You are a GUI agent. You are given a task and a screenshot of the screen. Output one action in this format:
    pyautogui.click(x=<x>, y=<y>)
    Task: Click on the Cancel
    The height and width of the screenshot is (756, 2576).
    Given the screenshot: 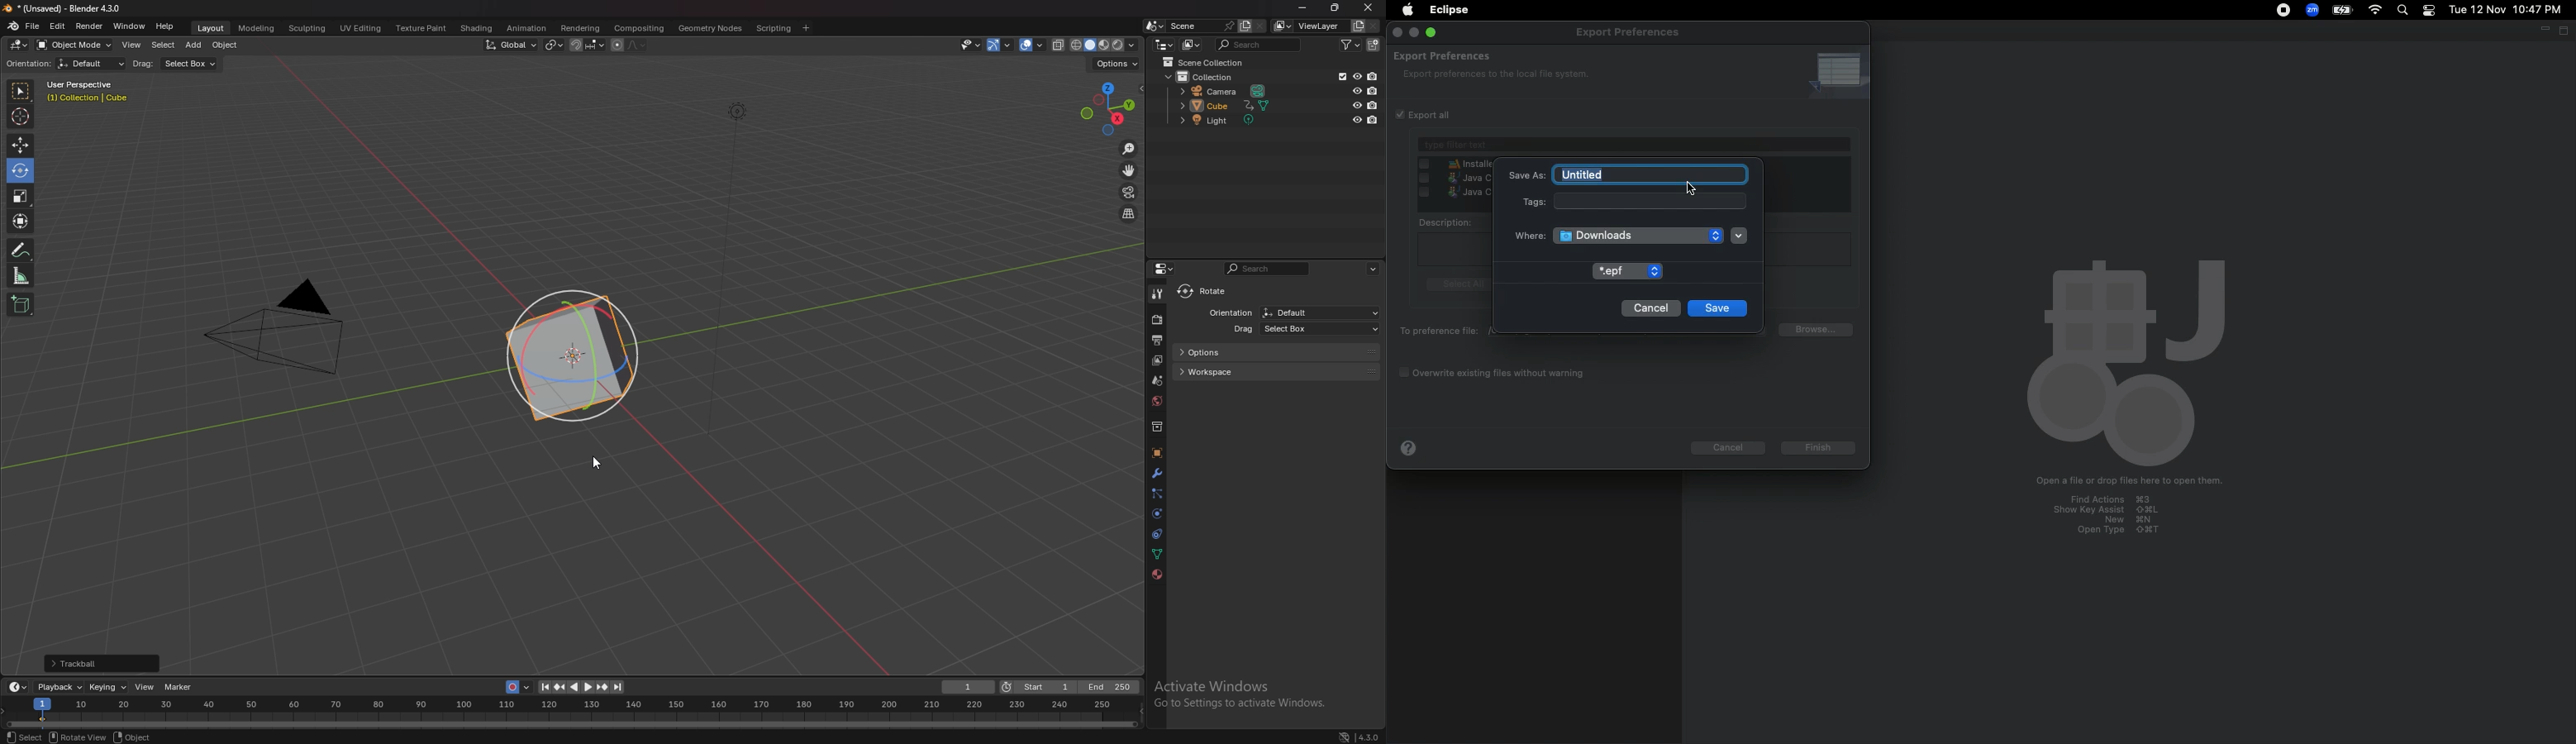 What is the action you would take?
    pyautogui.click(x=1650, y=308)
    